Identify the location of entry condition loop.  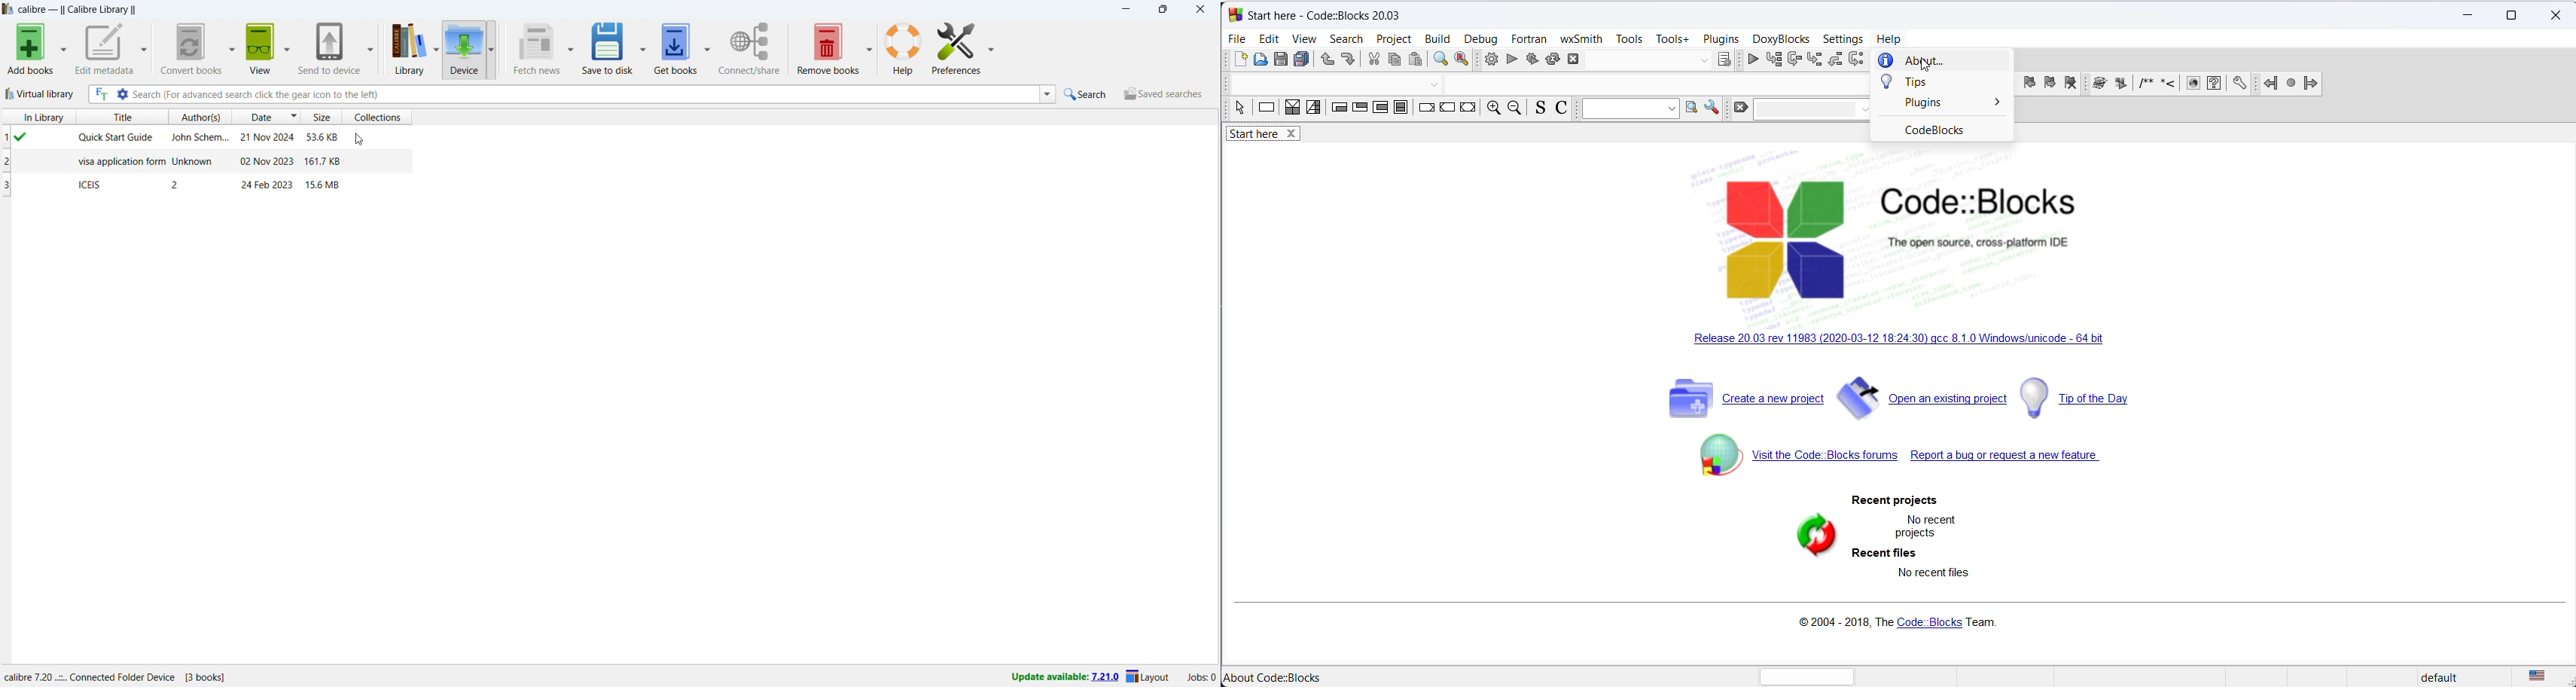
(1337, 111).